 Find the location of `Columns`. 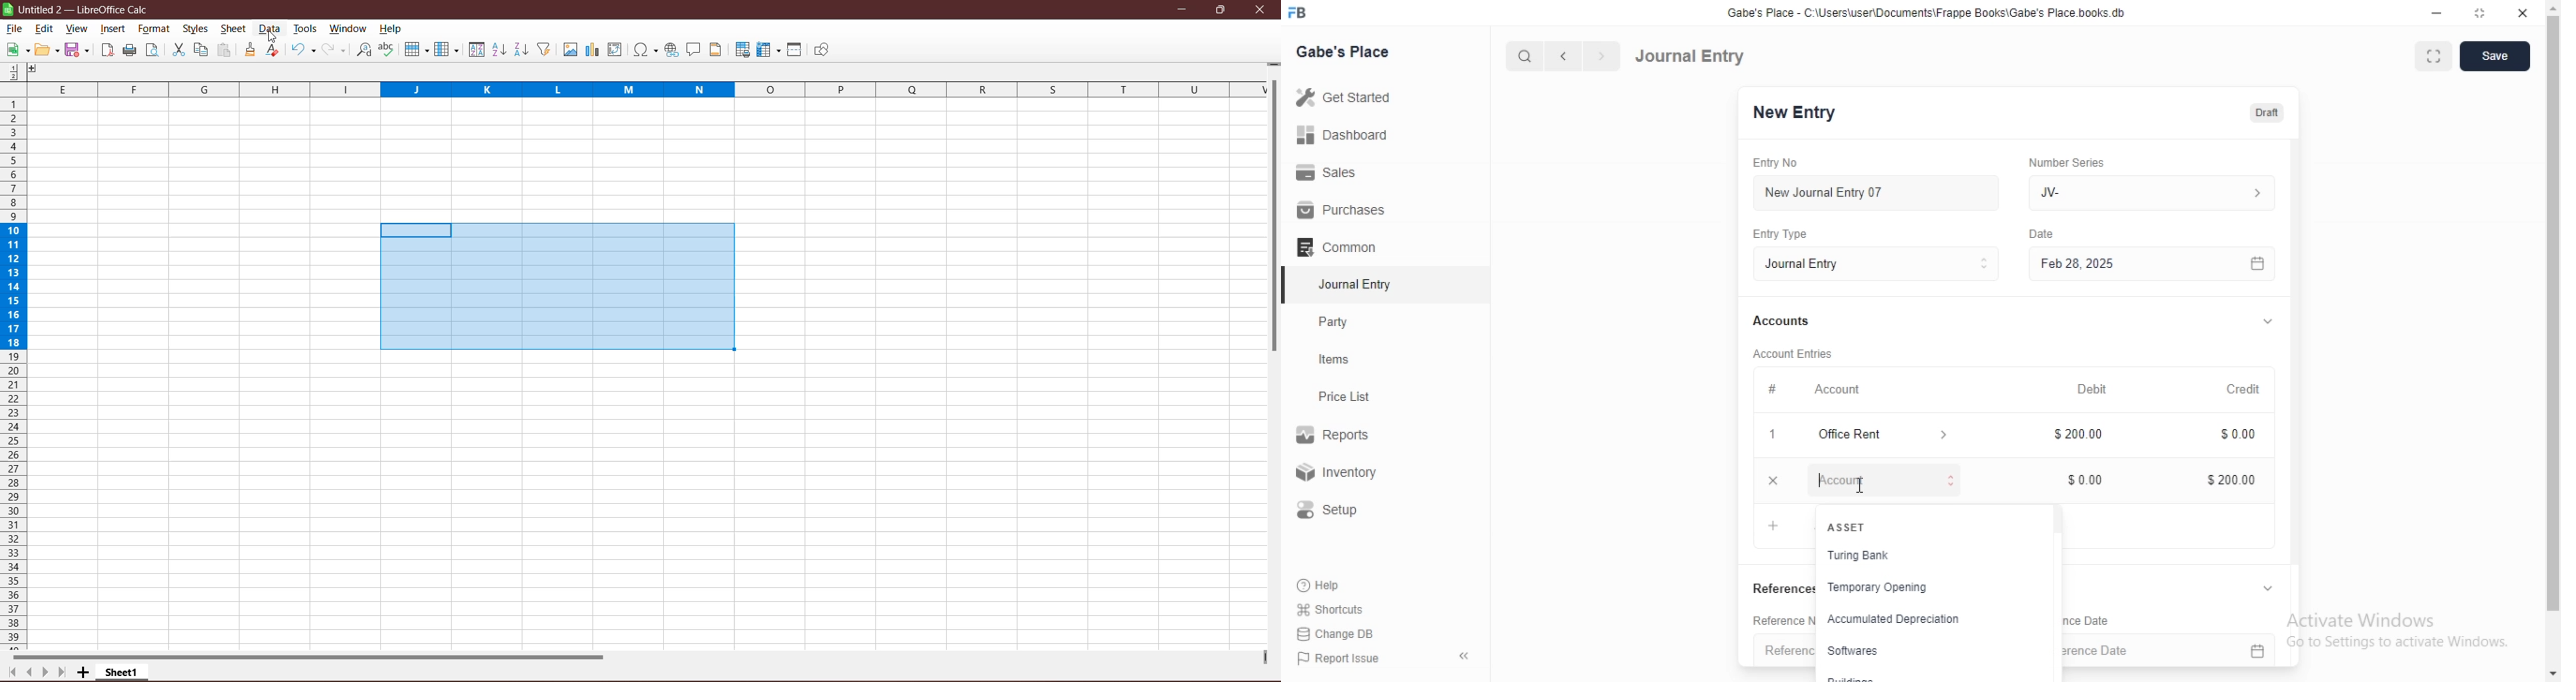

Columns is located at coordinates (446, 49).